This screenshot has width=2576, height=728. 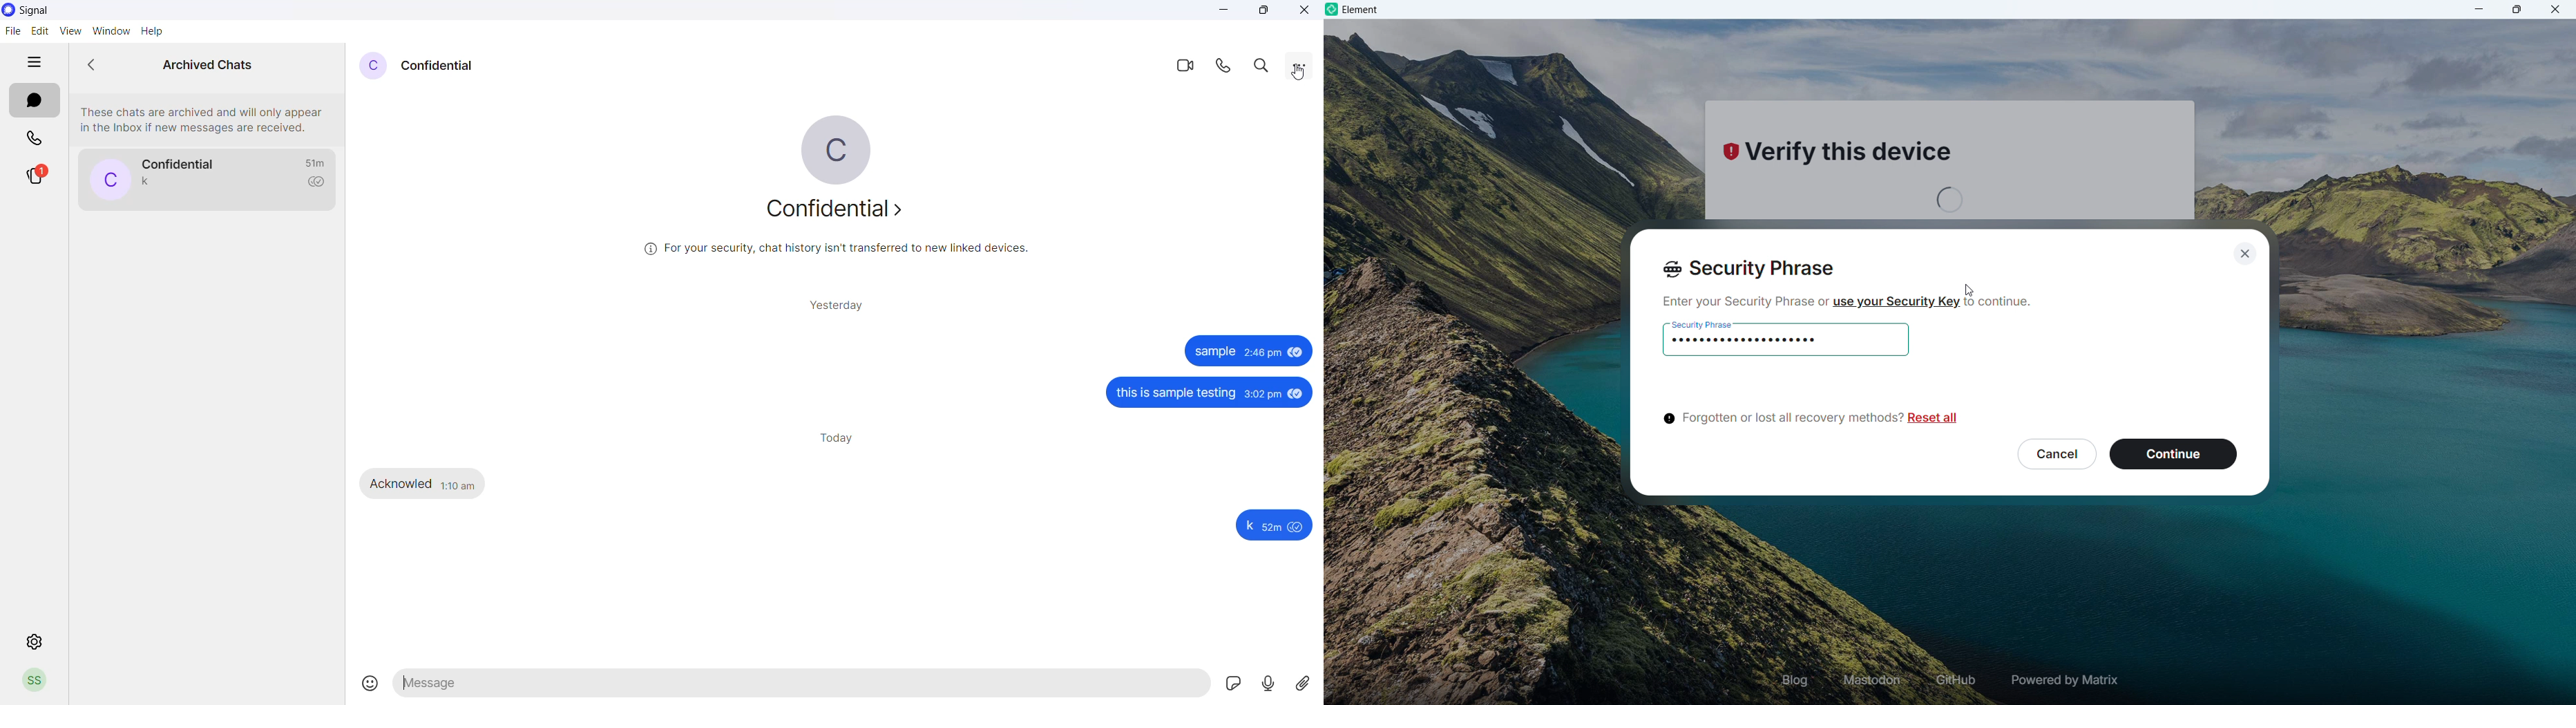 I want to click on settings, so click(x=36, y=640).